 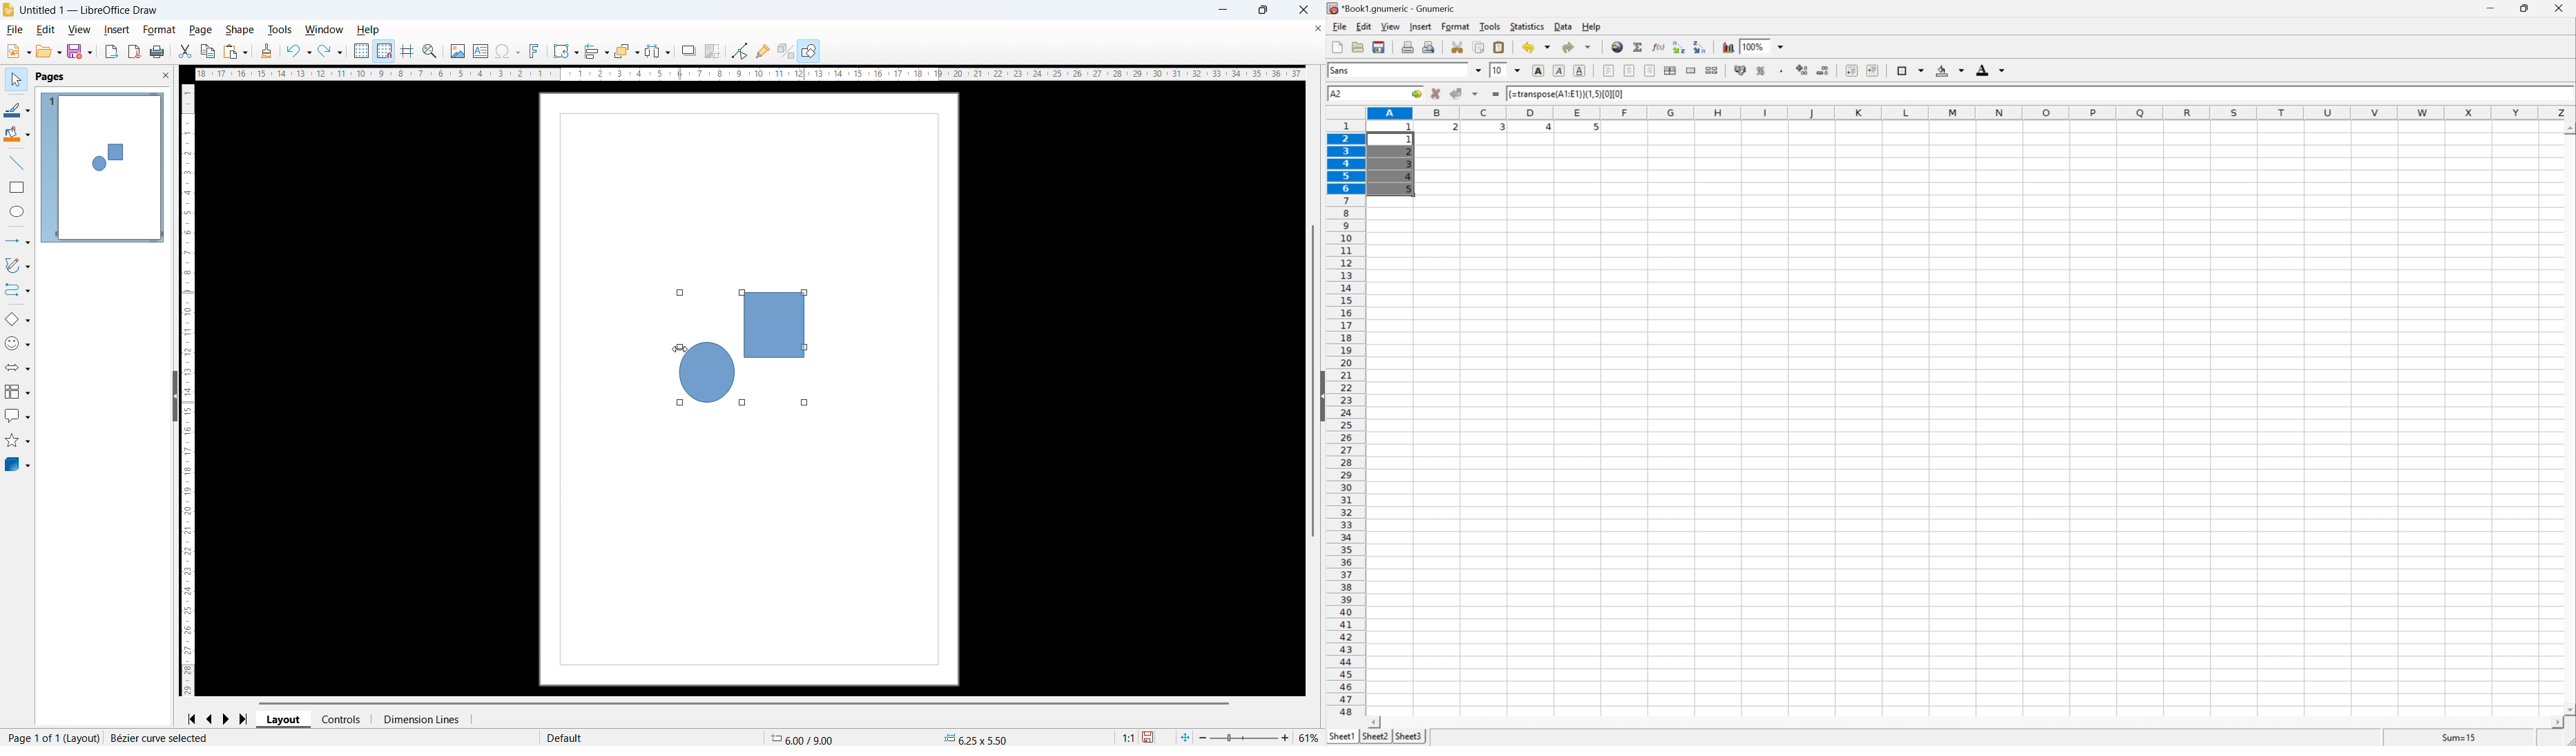 I want to click on background, so click(x=1951, y=70).